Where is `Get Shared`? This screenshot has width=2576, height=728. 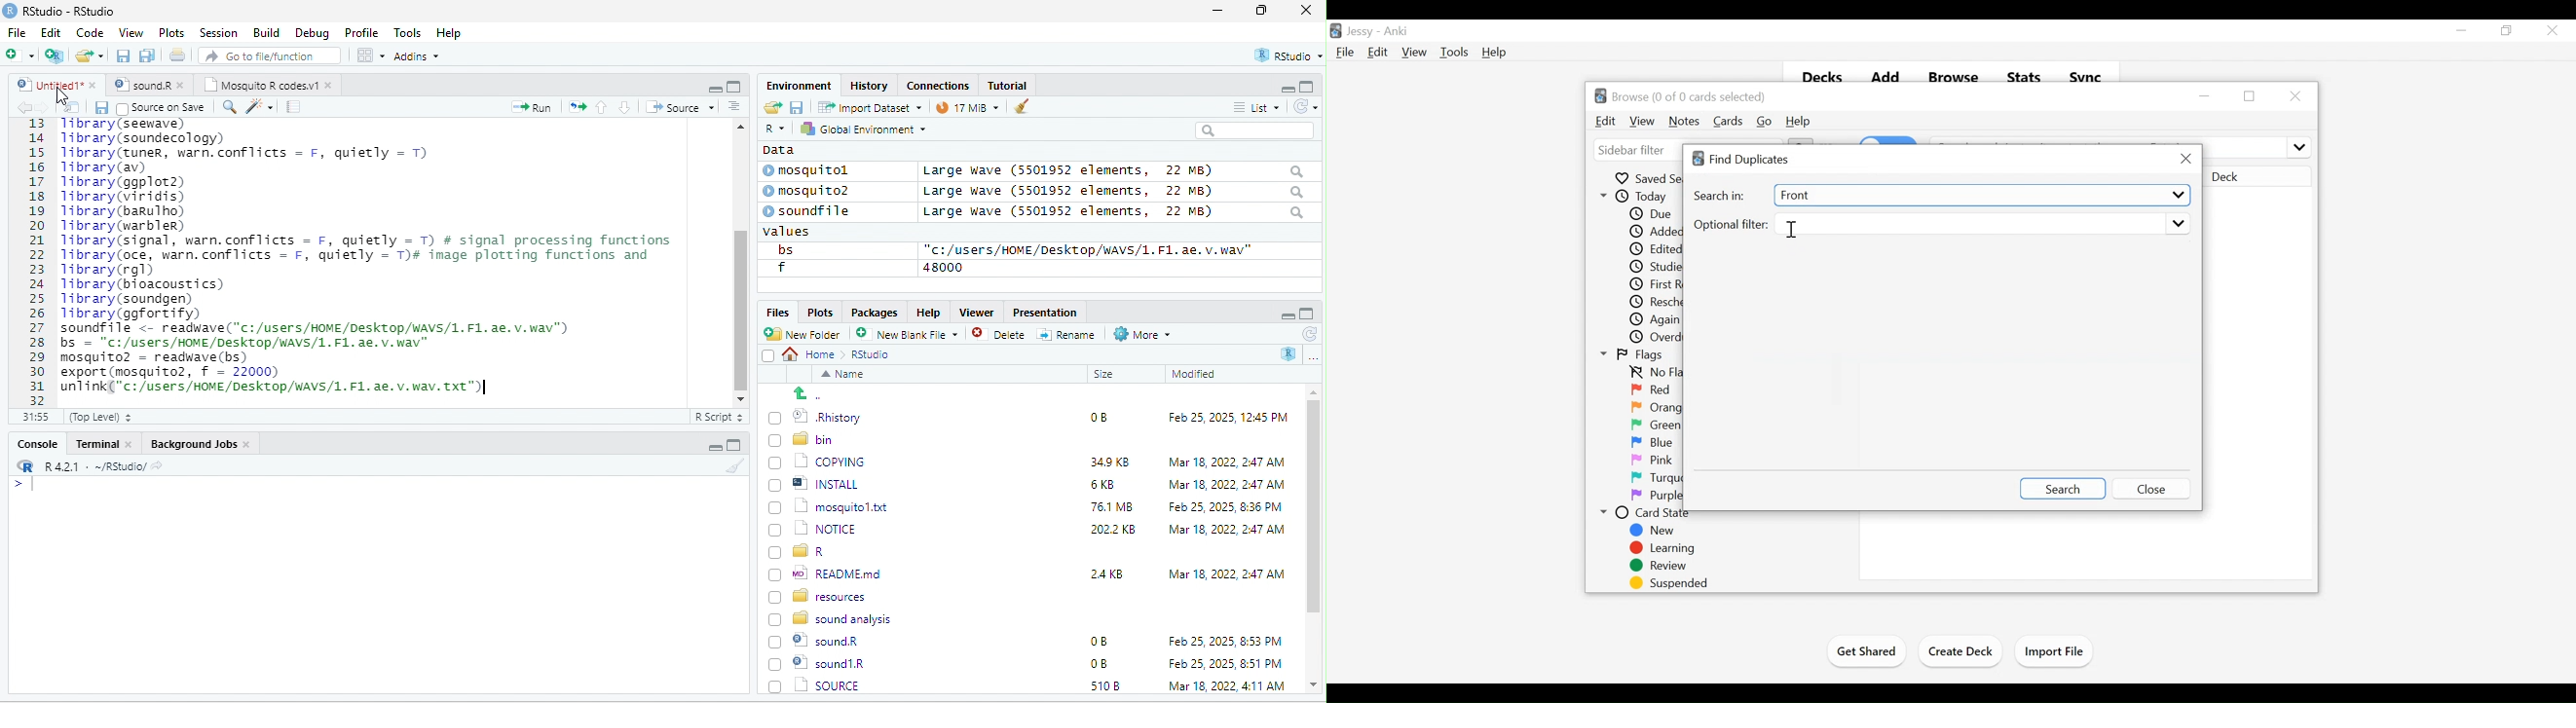
Get Shared is located at coordinates (1865, 654).